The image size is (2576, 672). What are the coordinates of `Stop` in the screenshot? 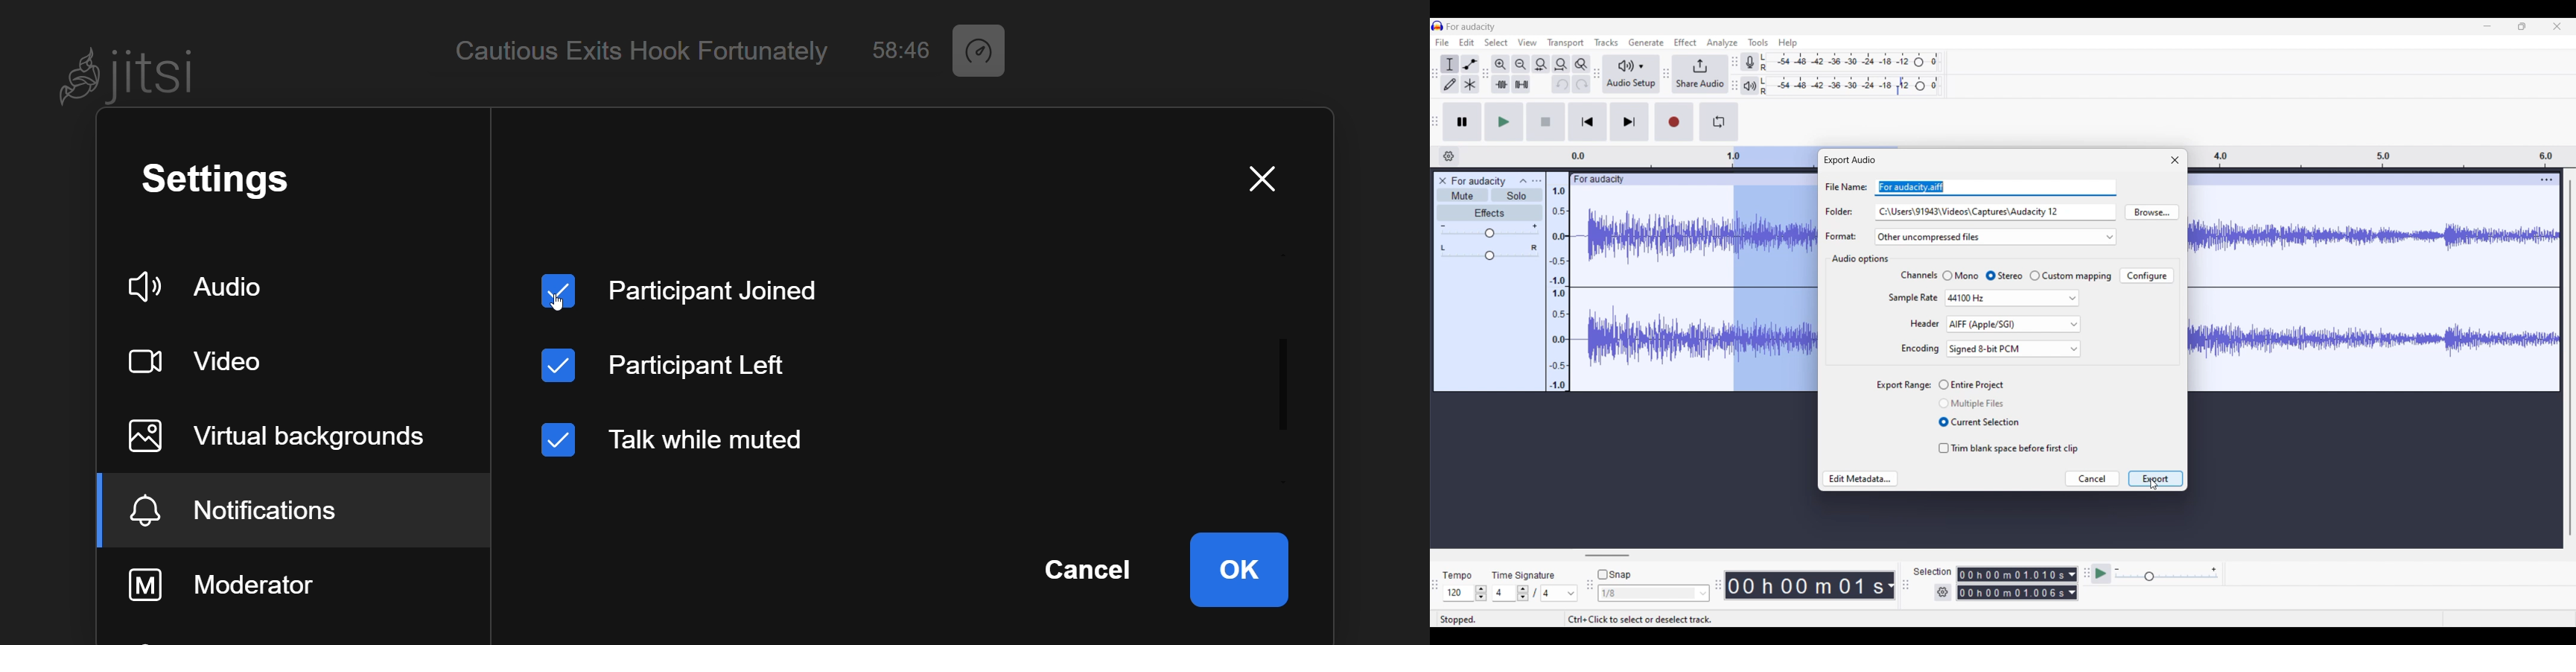 It's located at (1546, 122).